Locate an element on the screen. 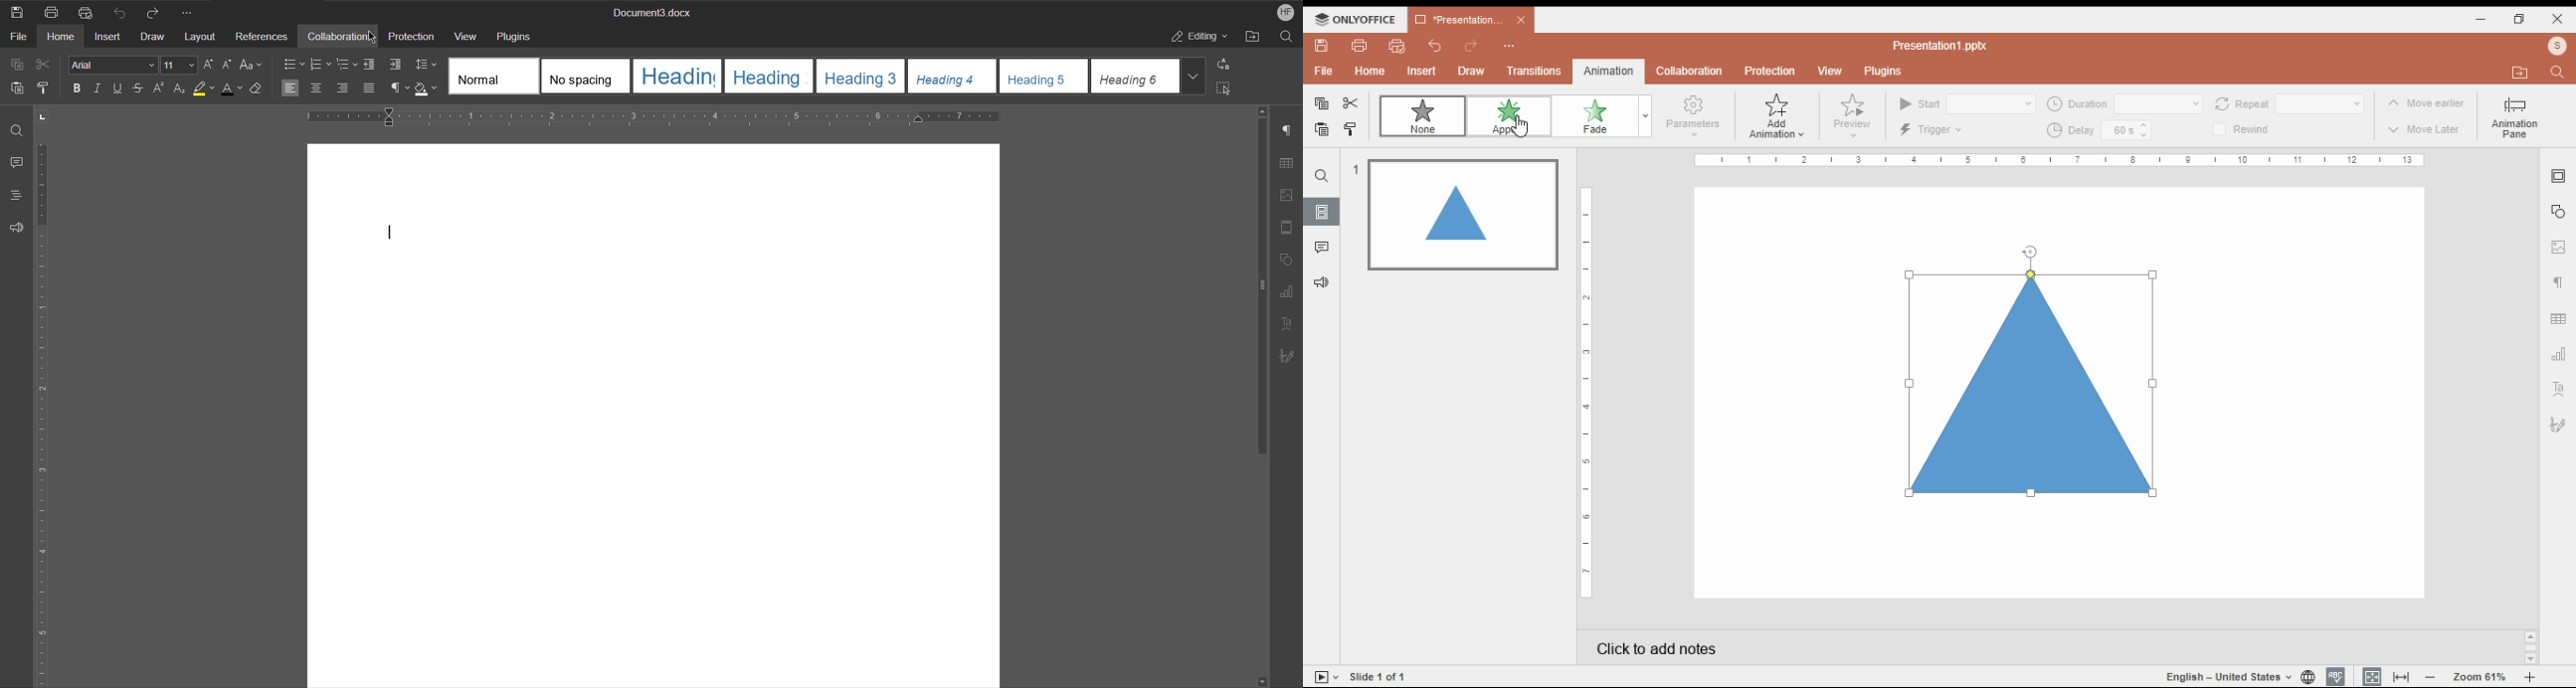 The width and height of the screenshot is (2576, 700). title is located at coordinates (1940, 46).